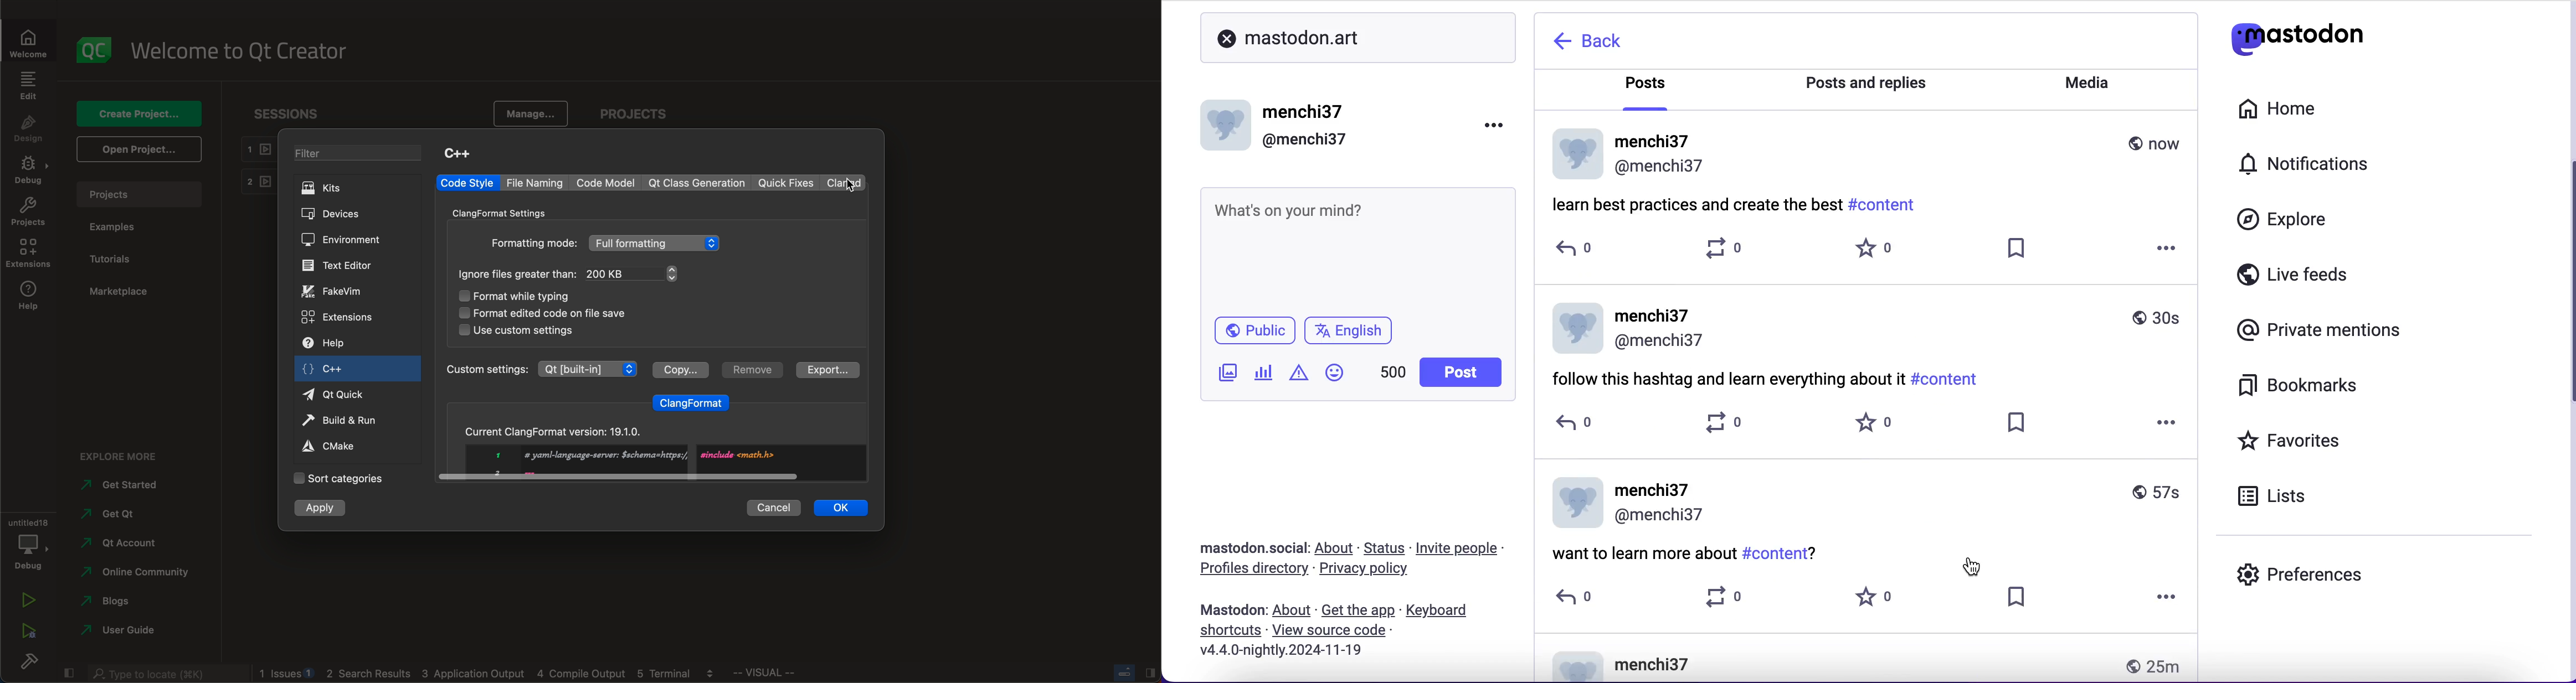  What do you see at coordinates (345, 394) in the screenshot?
I see `qt` at bounding box center [345, 394].